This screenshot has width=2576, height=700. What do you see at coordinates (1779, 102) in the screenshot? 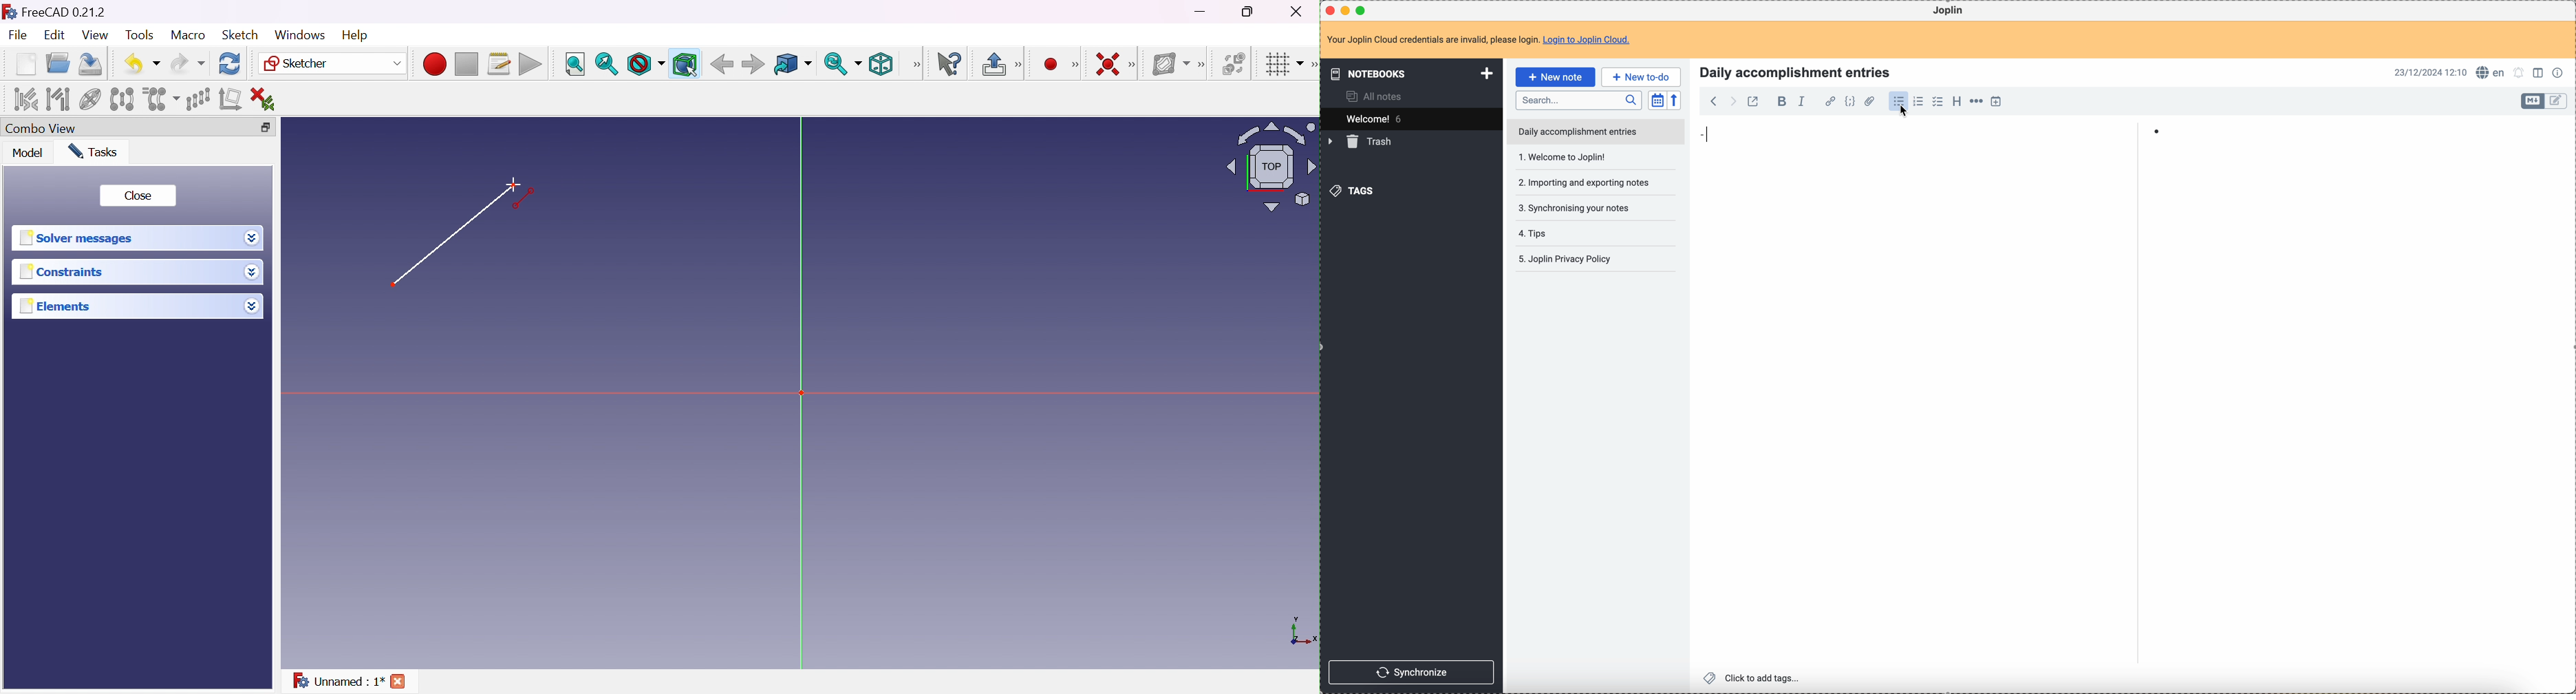
I see `bold` at bounding box center [1779, 102].